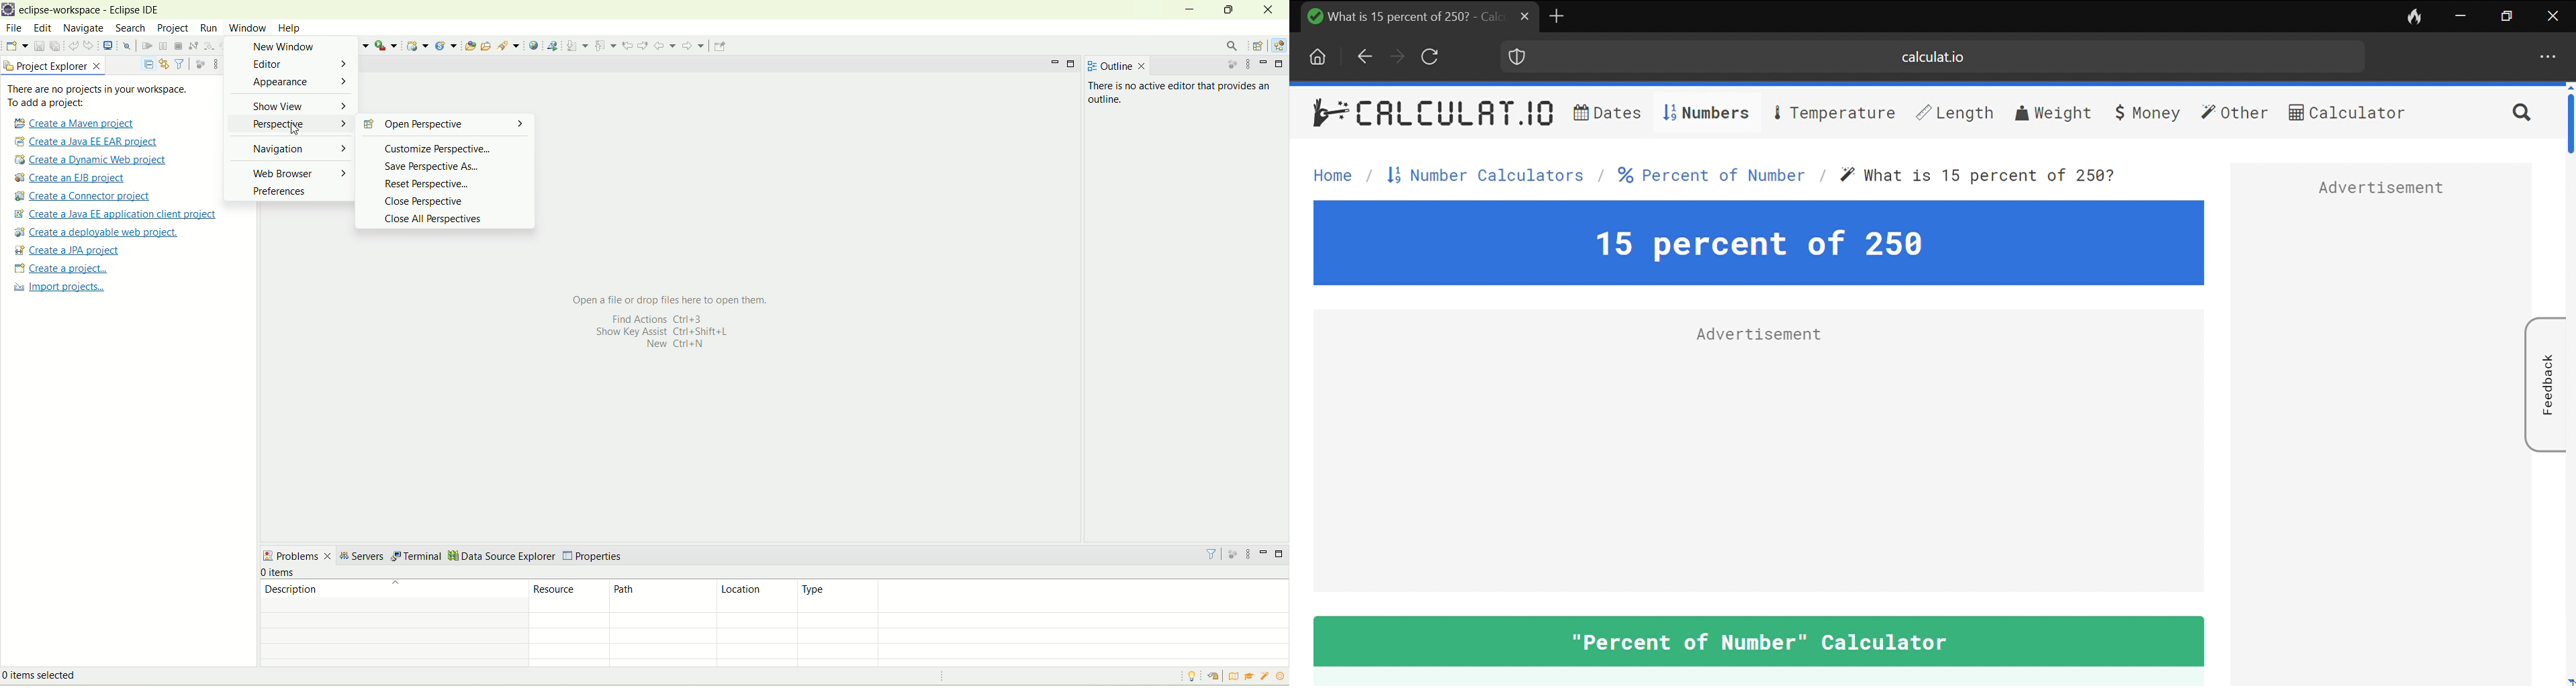 The height and width of the screenshot is (700, 2576). Describe the element at coordinates (53, 66) in the screenshot. I see `project explorer` at that location.